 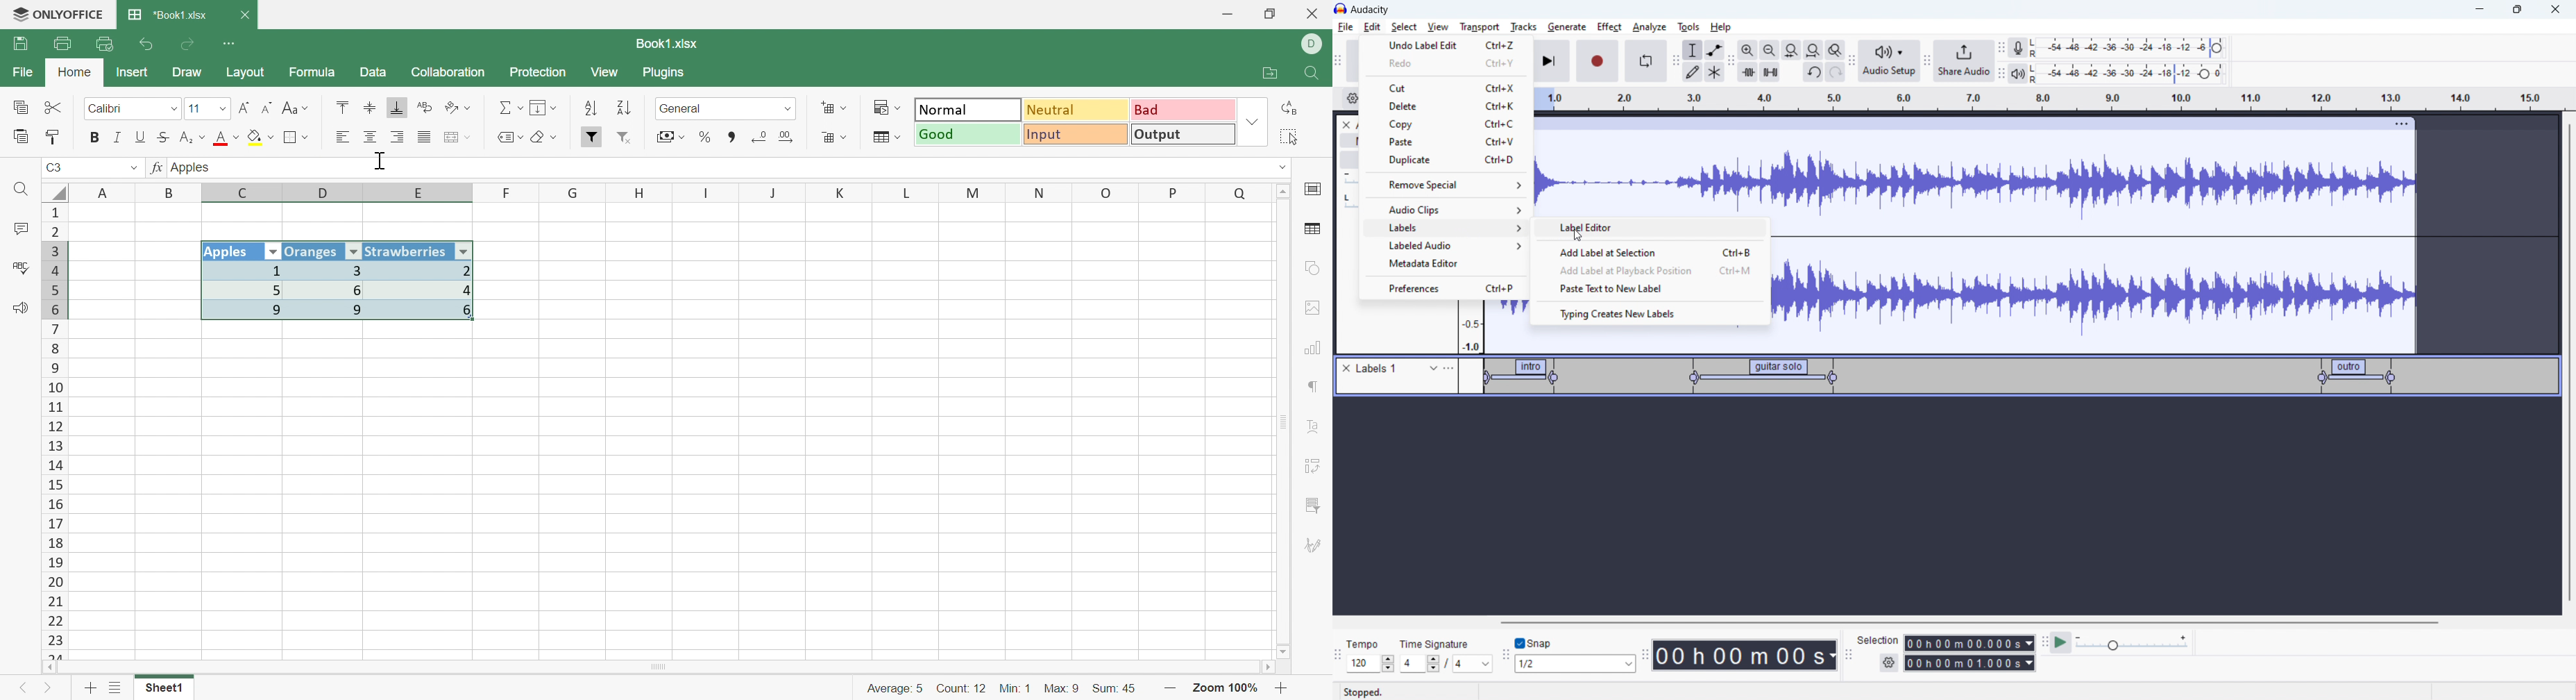 What do you see at coordinates (834, 109) in the screenshot?
I see `Insert cells` at bounding box center [834, 109].